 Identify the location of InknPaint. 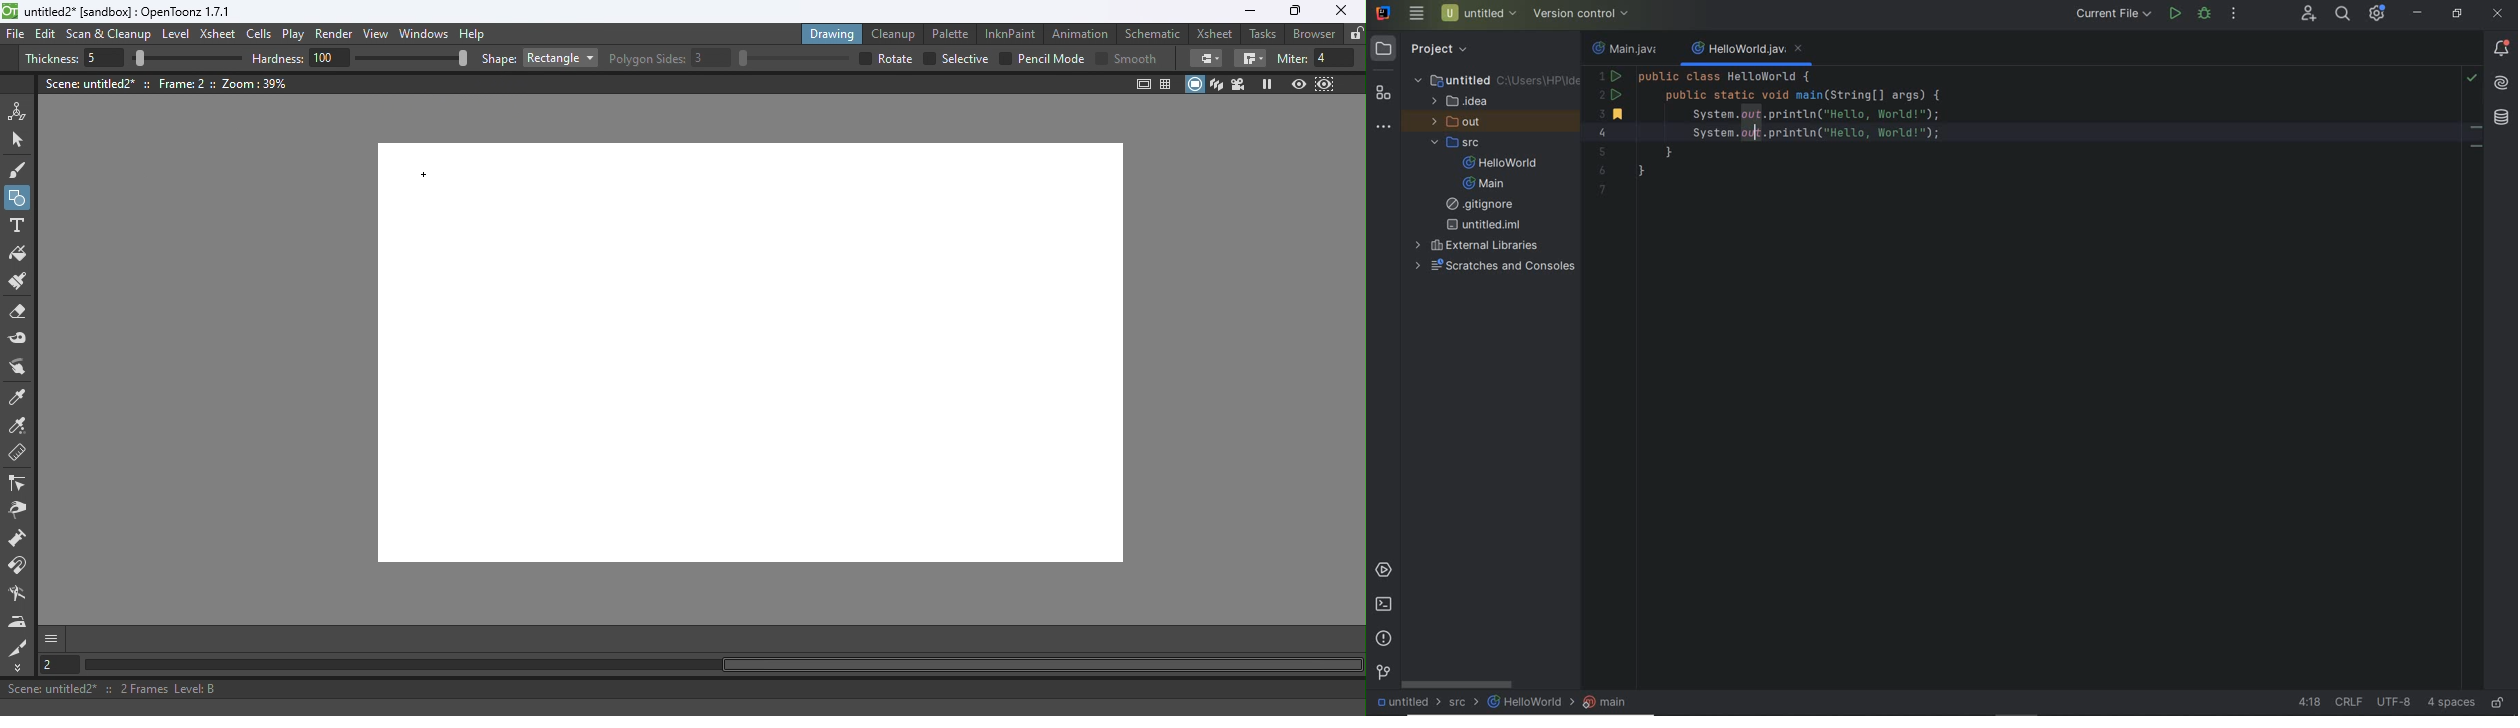
(1011, 32).